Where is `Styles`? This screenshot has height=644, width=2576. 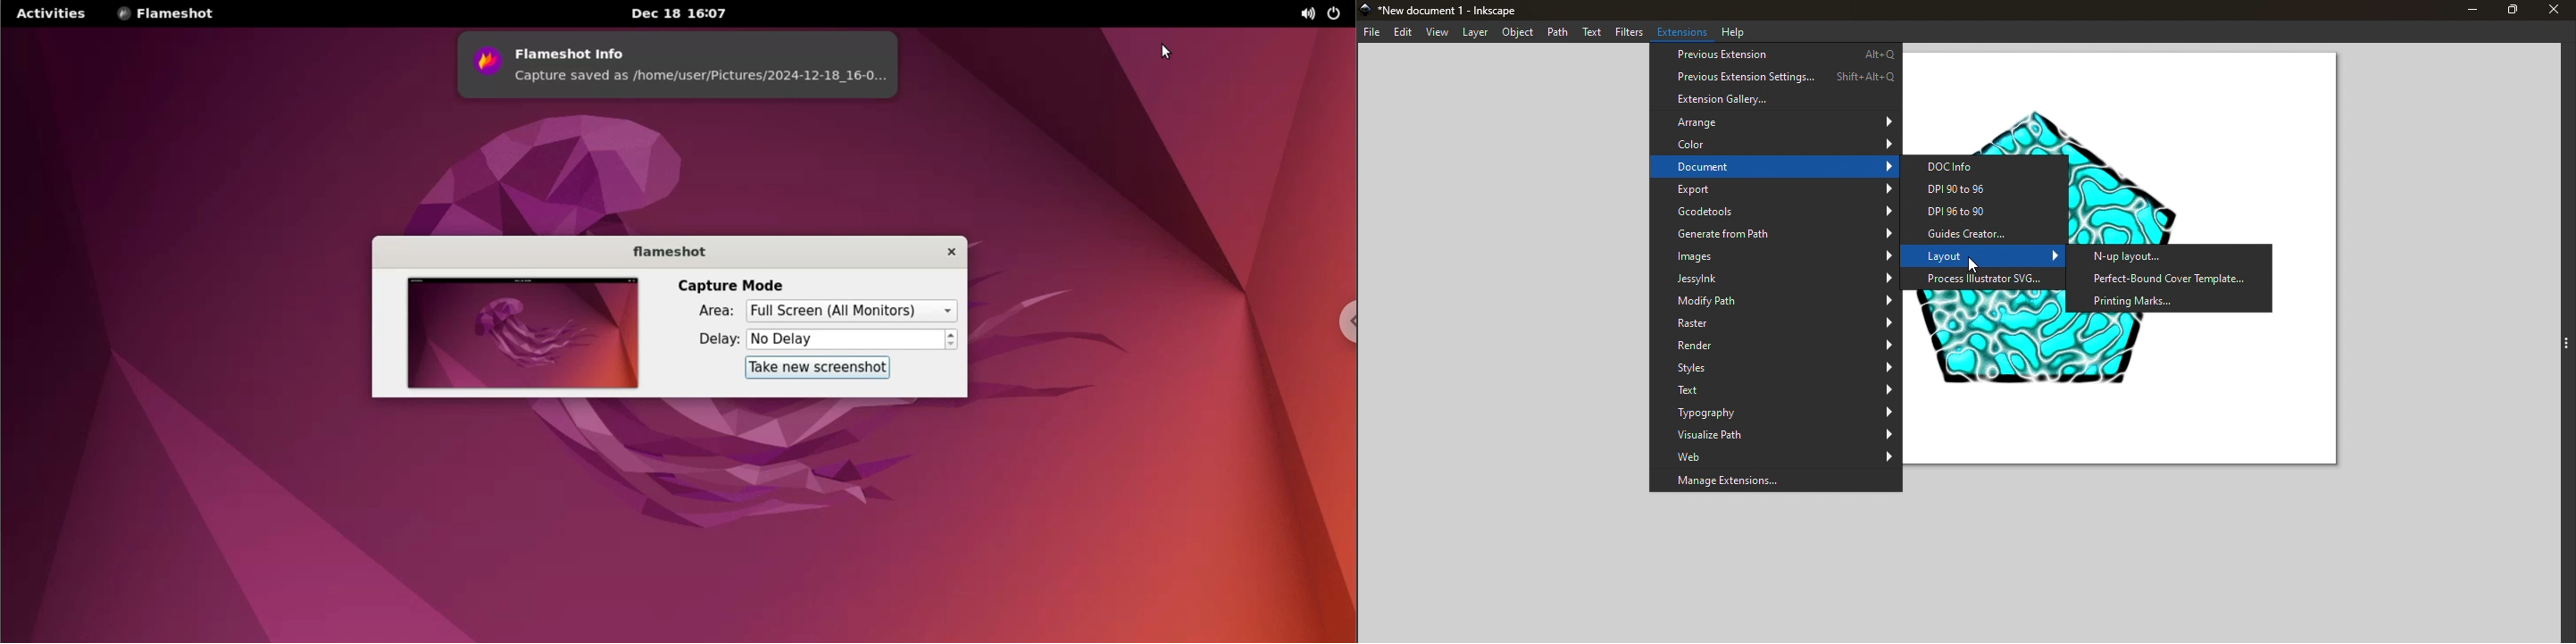
Styles is located at coordinates (1776, 366).